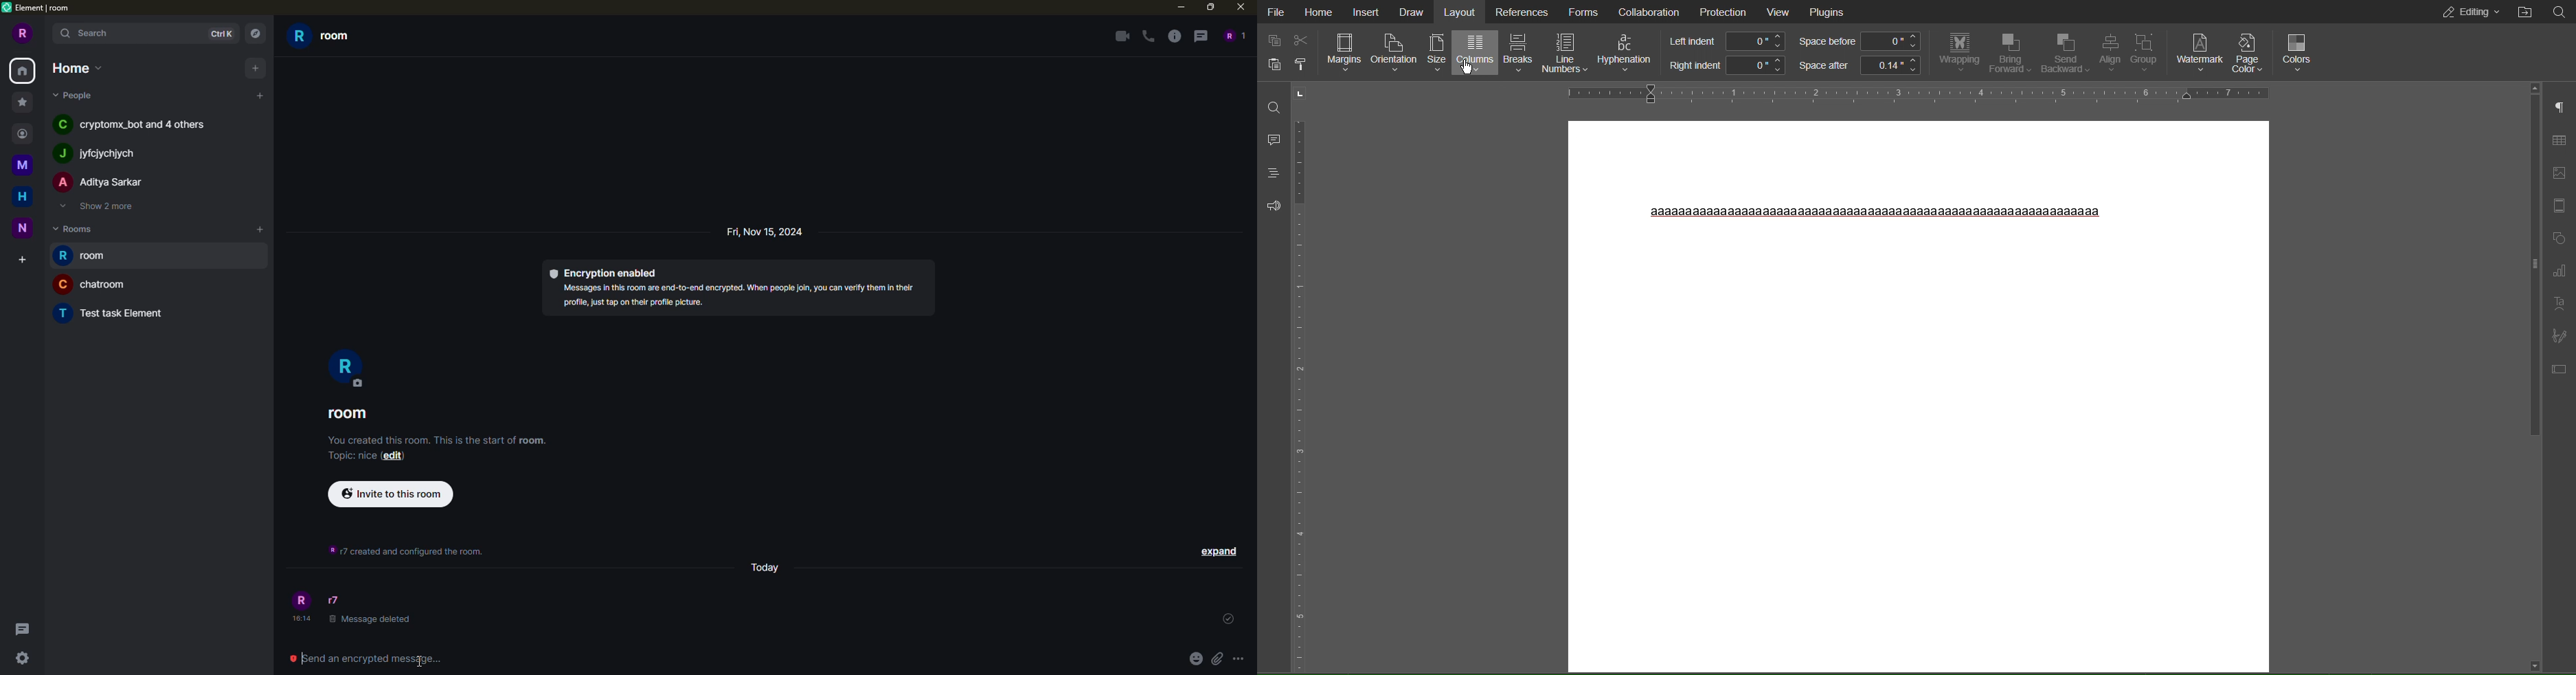 The image size is (2576, 700). What do you see at coordinates (350, 455) in the screenshot?
I see `topic` at bounding box center [350, 455].